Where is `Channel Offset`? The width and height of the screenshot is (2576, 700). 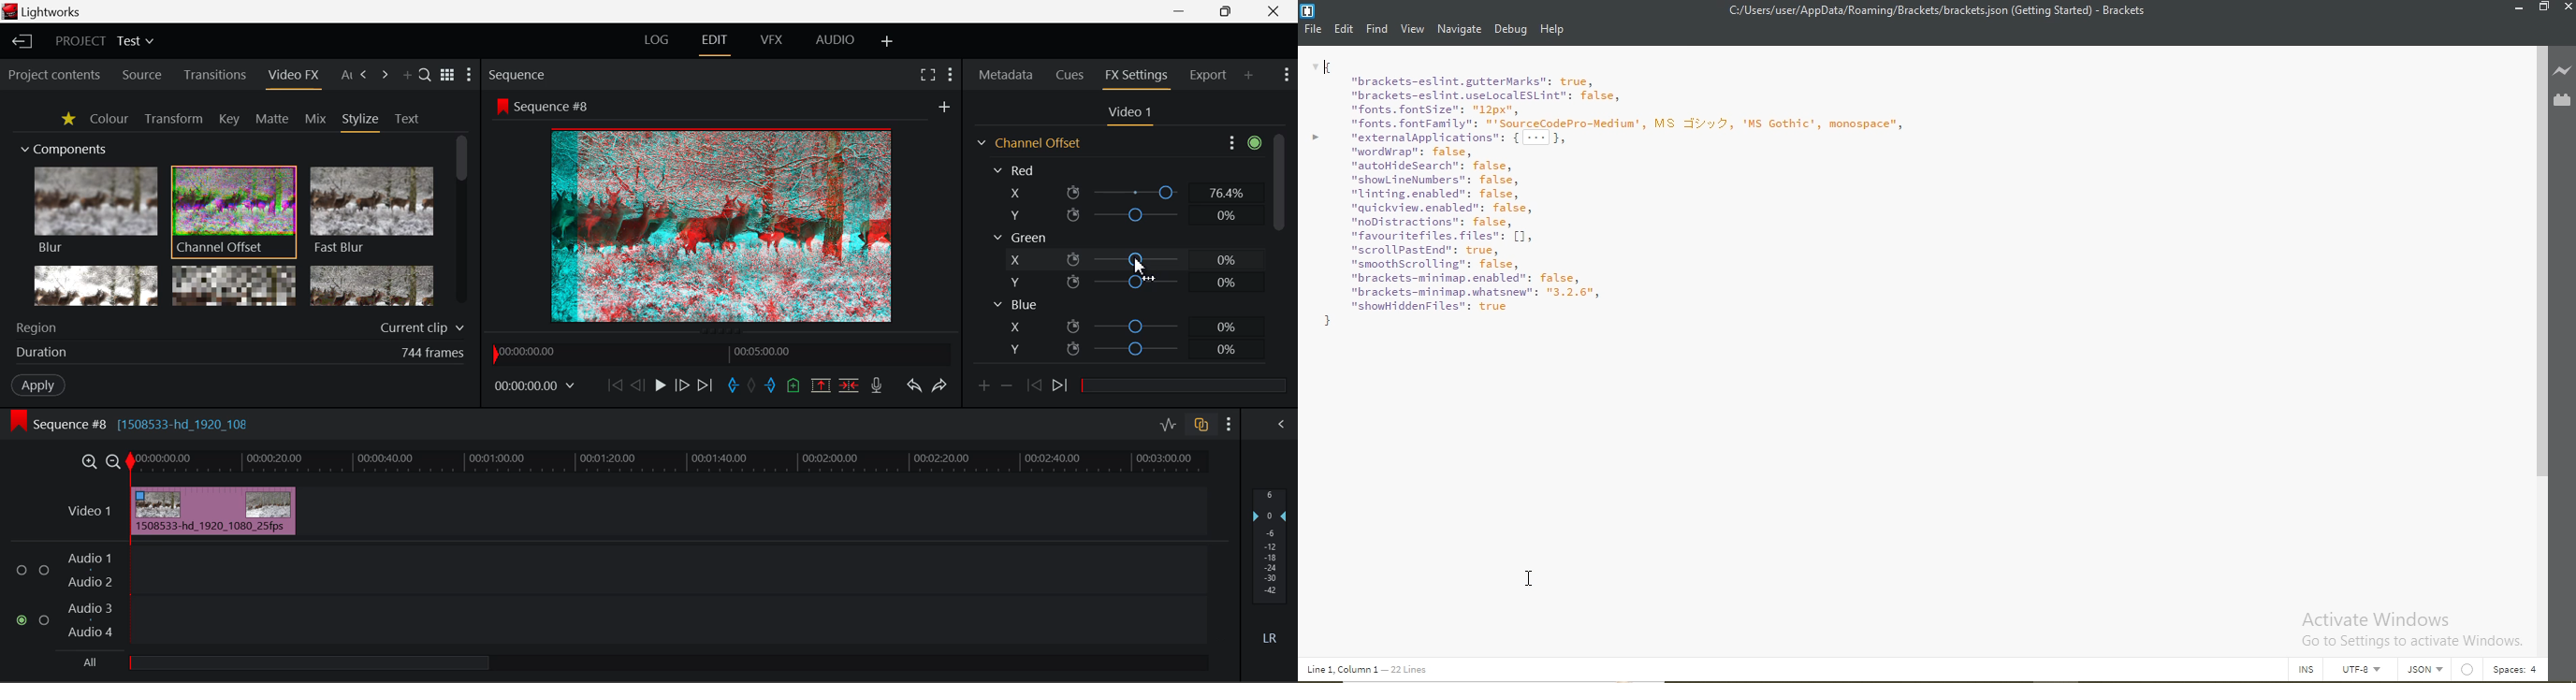
Channel Offset is located at coordinates (1027, 143).